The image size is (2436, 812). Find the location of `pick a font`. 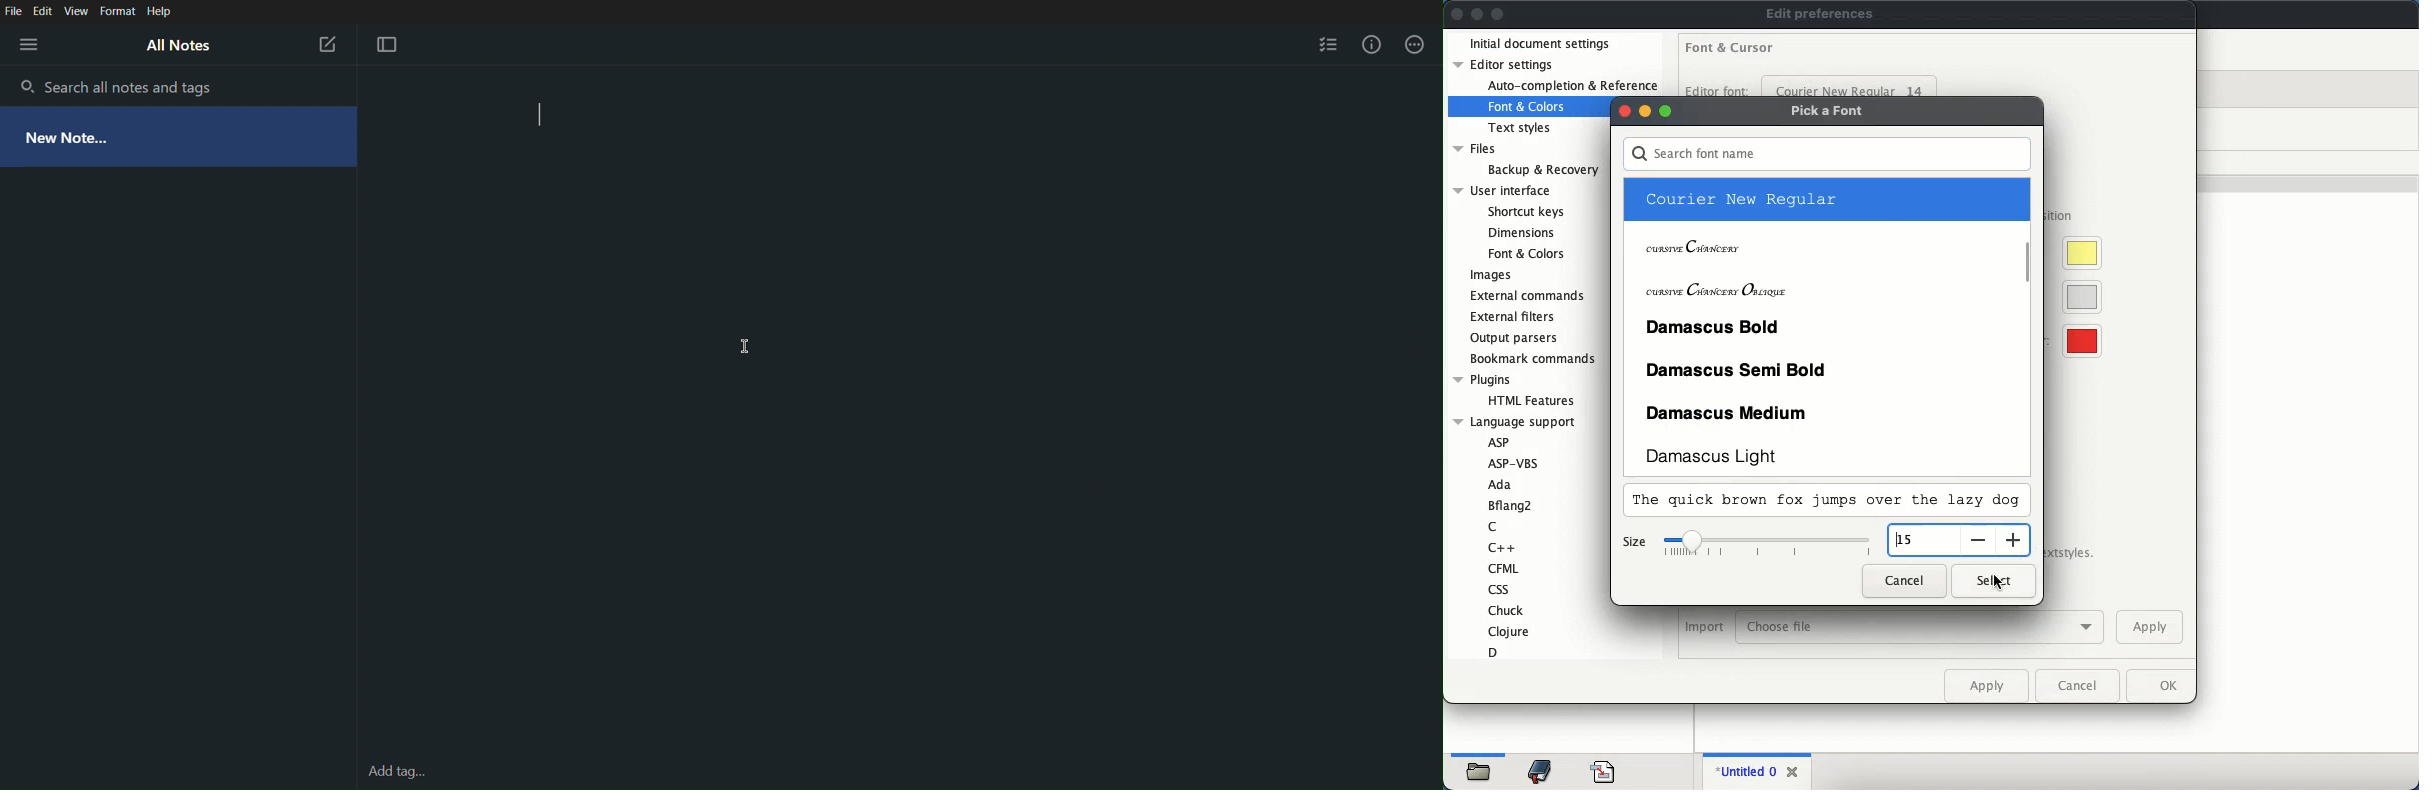

pick a font is located at coordinates (1830, 112).